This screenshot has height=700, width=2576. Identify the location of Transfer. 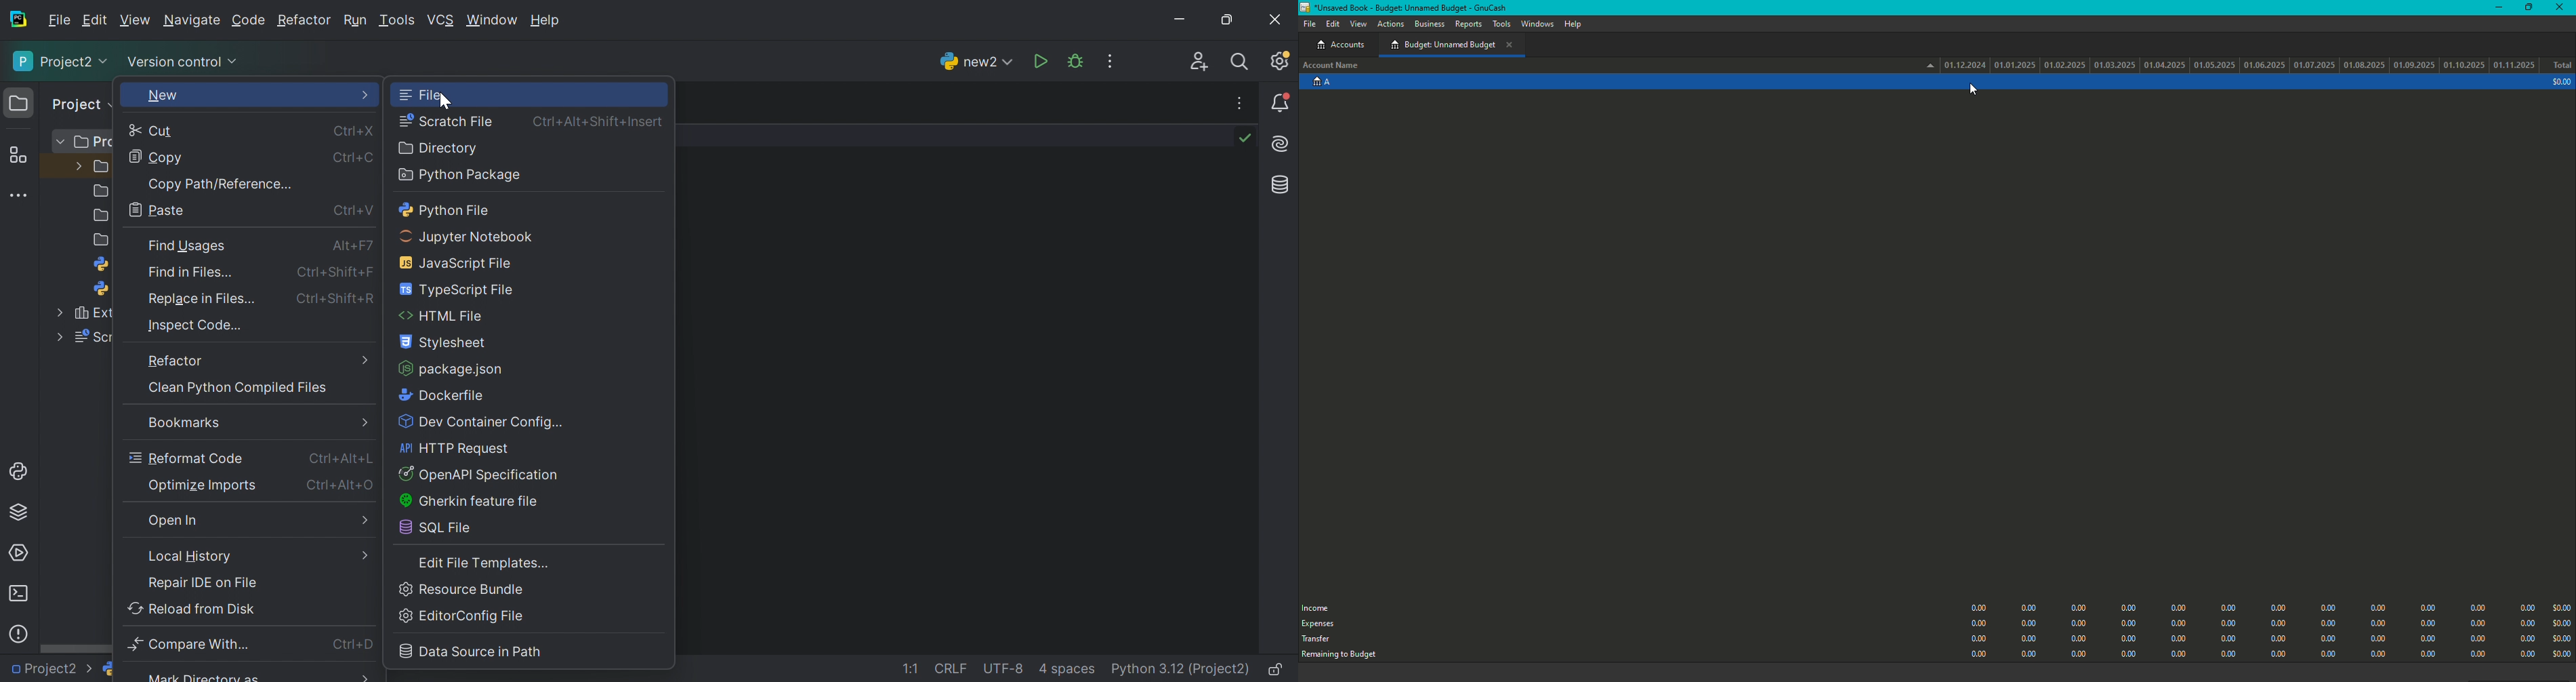
(1317, 641).